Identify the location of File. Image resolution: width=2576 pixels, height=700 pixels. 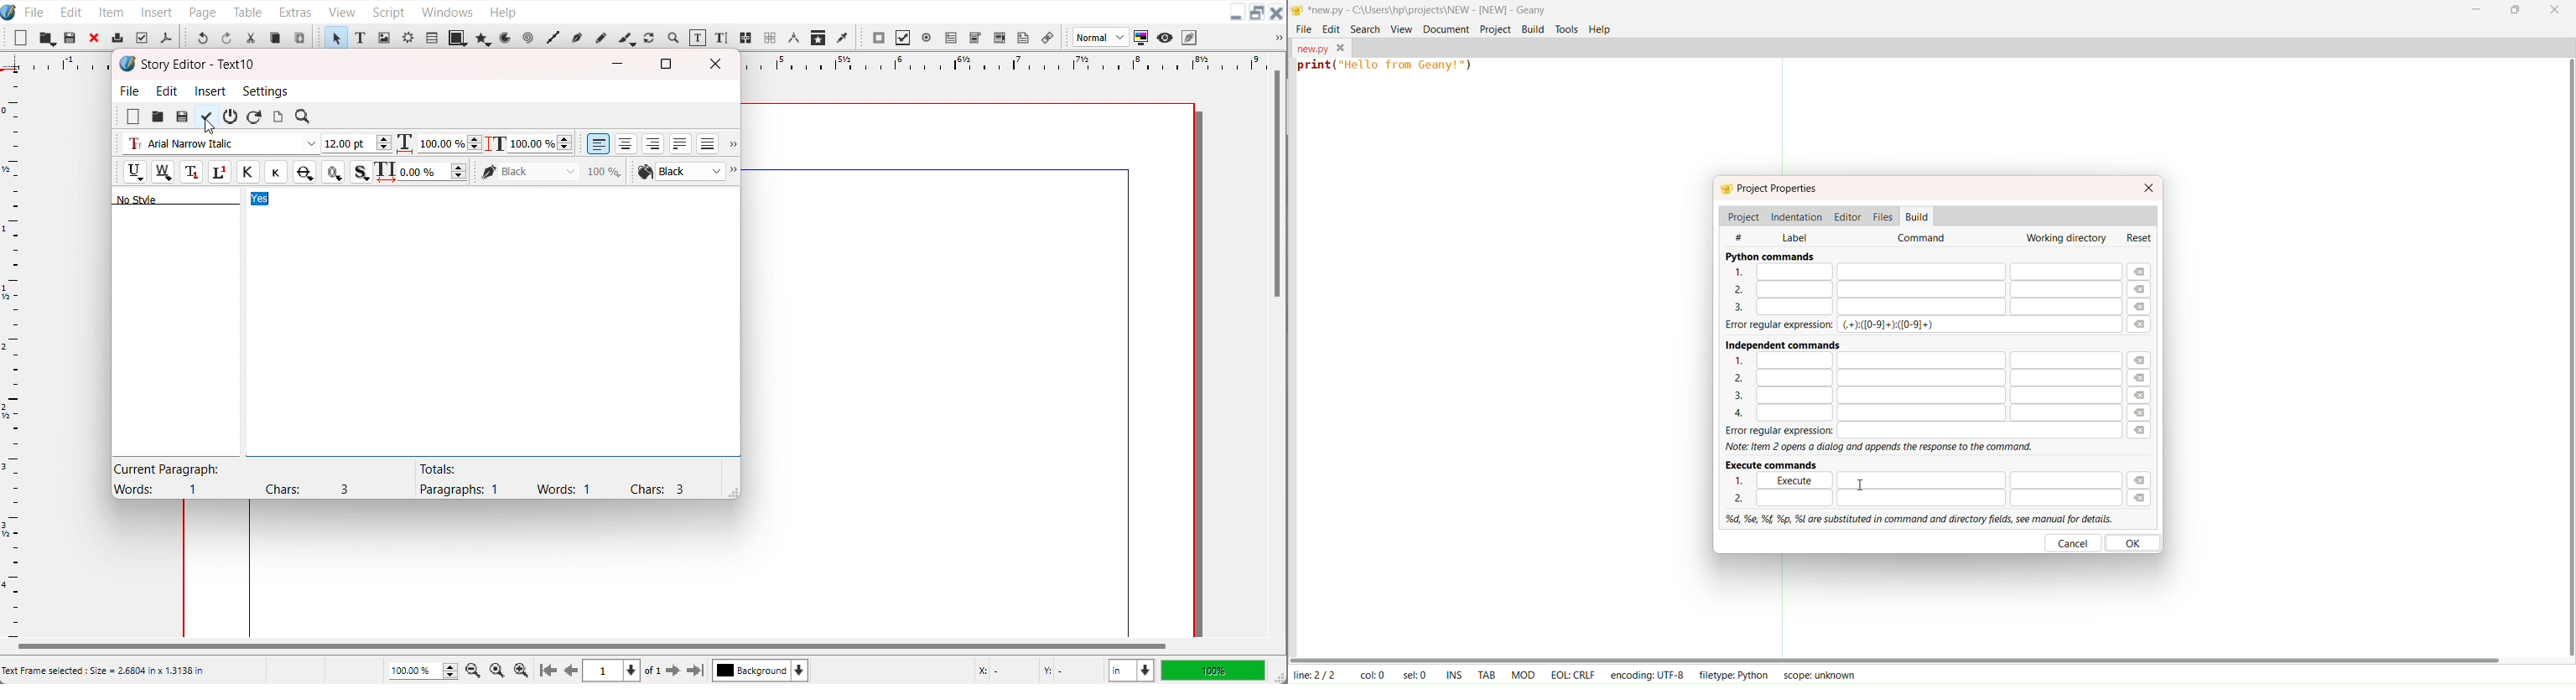
(34, 11).